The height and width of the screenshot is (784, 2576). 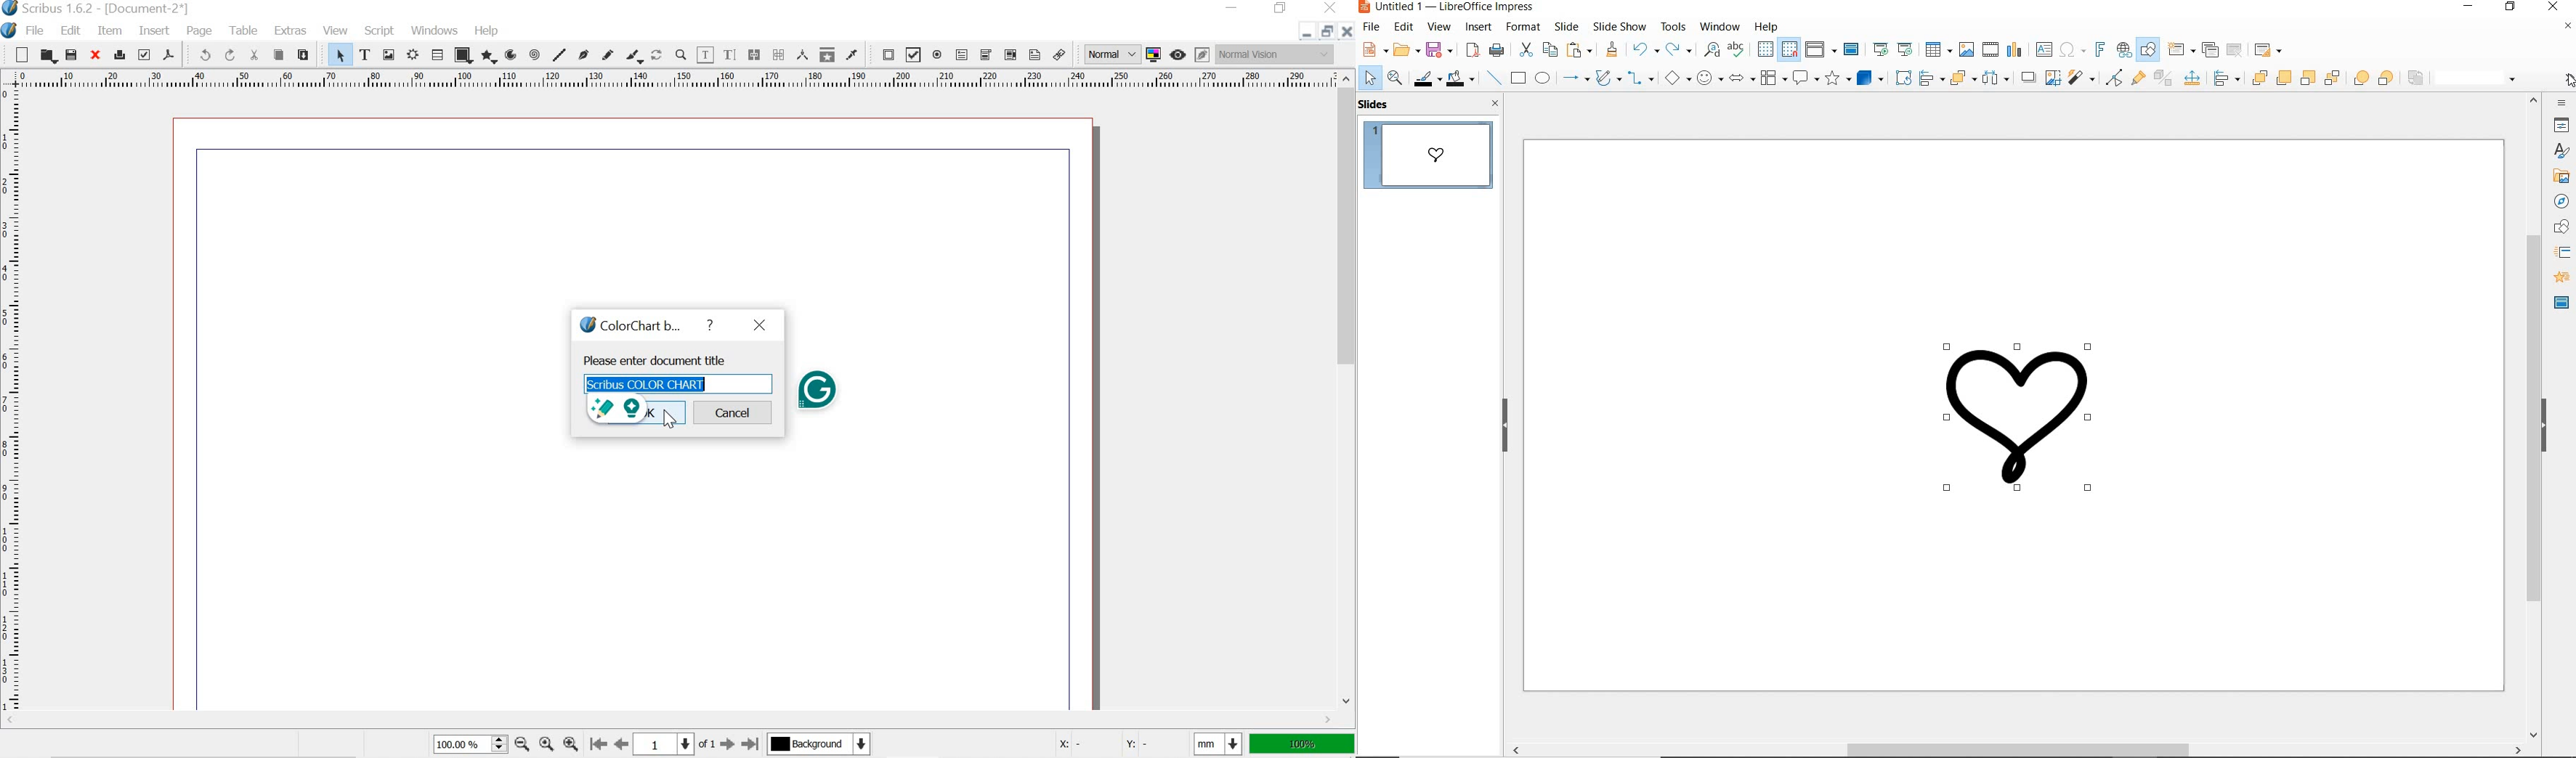 What do you see at coordinates (2561, 228) in the screenshot?
I see `` at bounding box center [2561, 228].